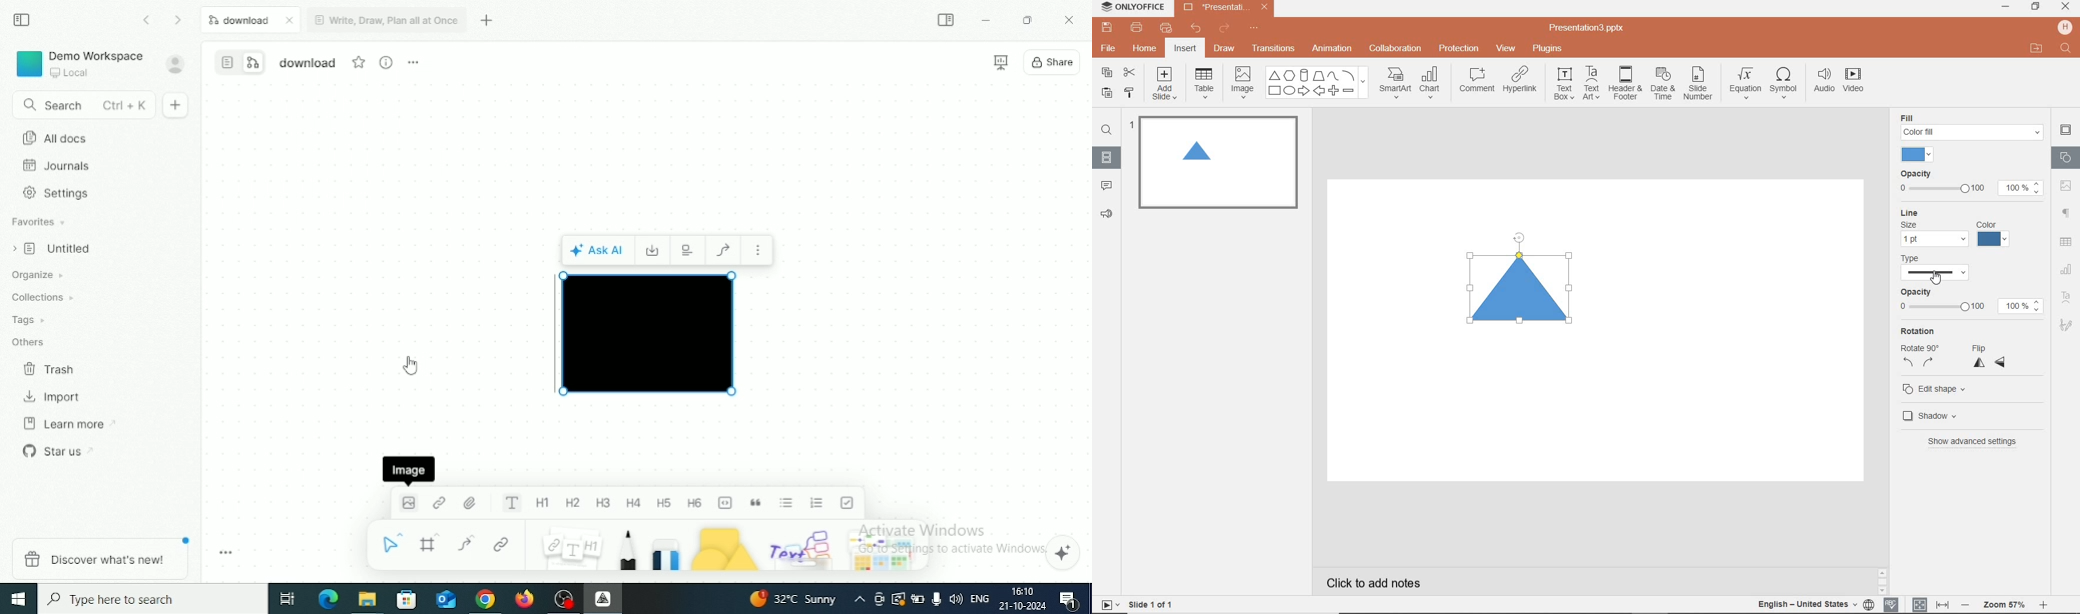 This screenshot has width=2100, height=616. I want to click on Microsoft store, so click(407, 599).